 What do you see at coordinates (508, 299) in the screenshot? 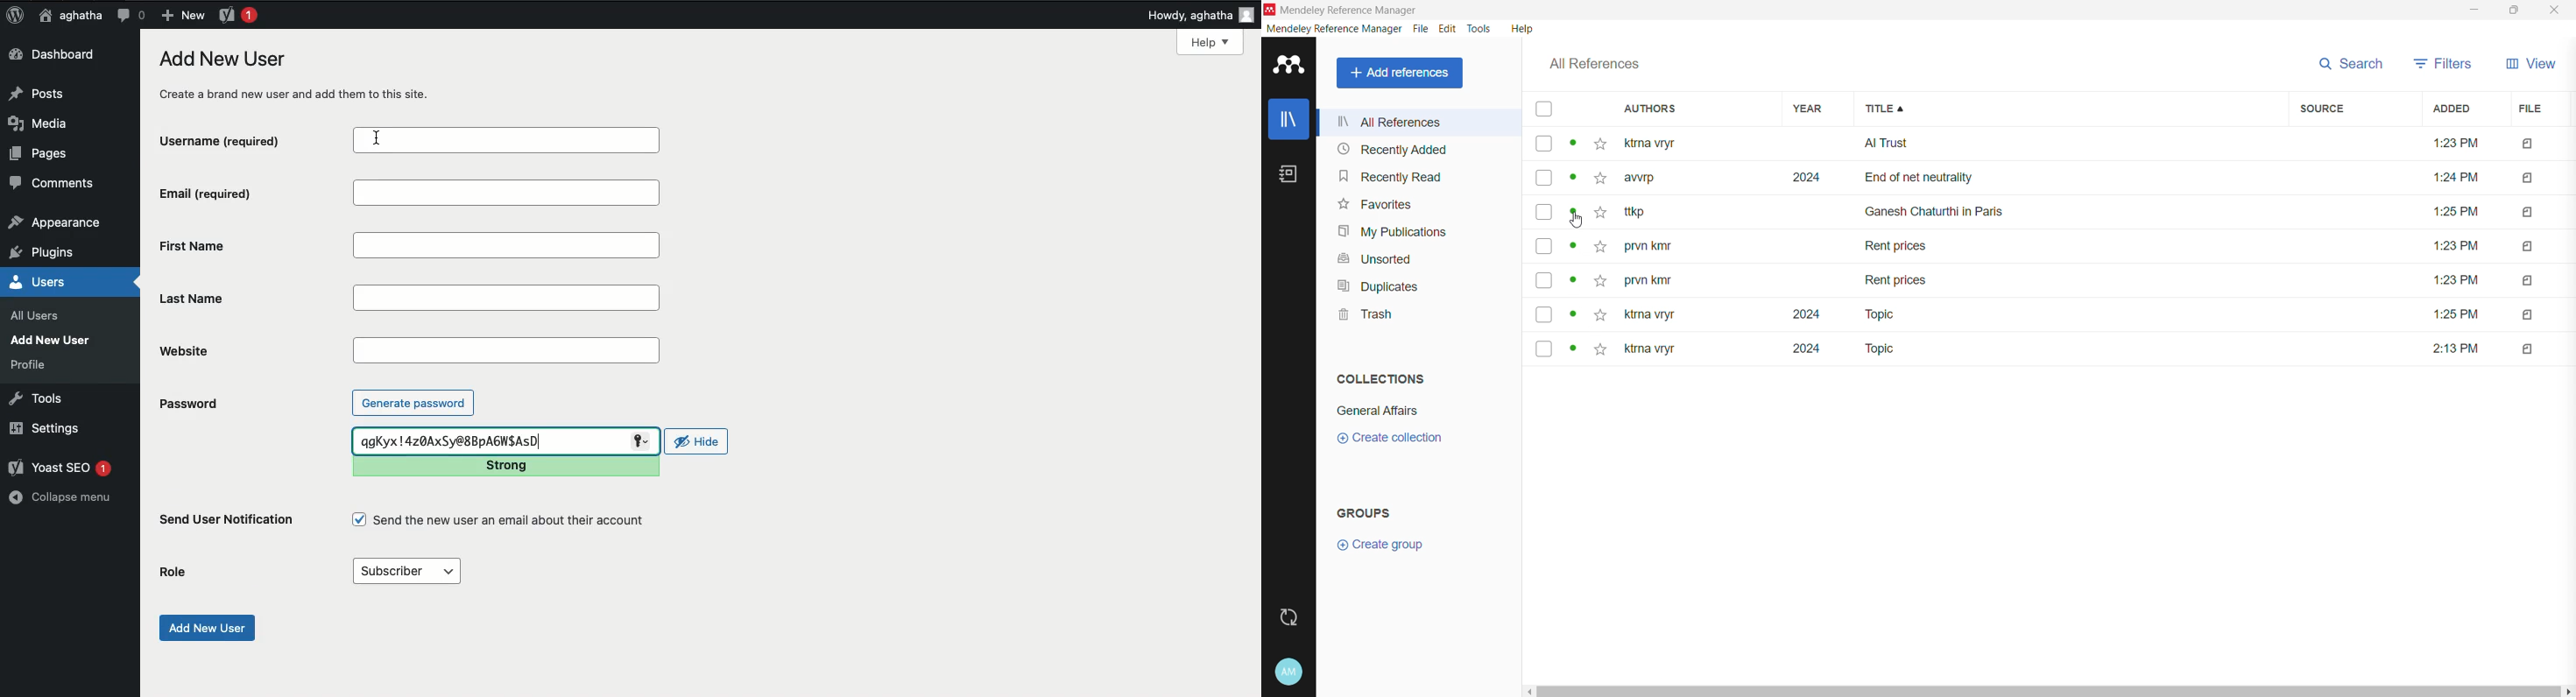
I see `Last Name` at bounding box center [508, 299].